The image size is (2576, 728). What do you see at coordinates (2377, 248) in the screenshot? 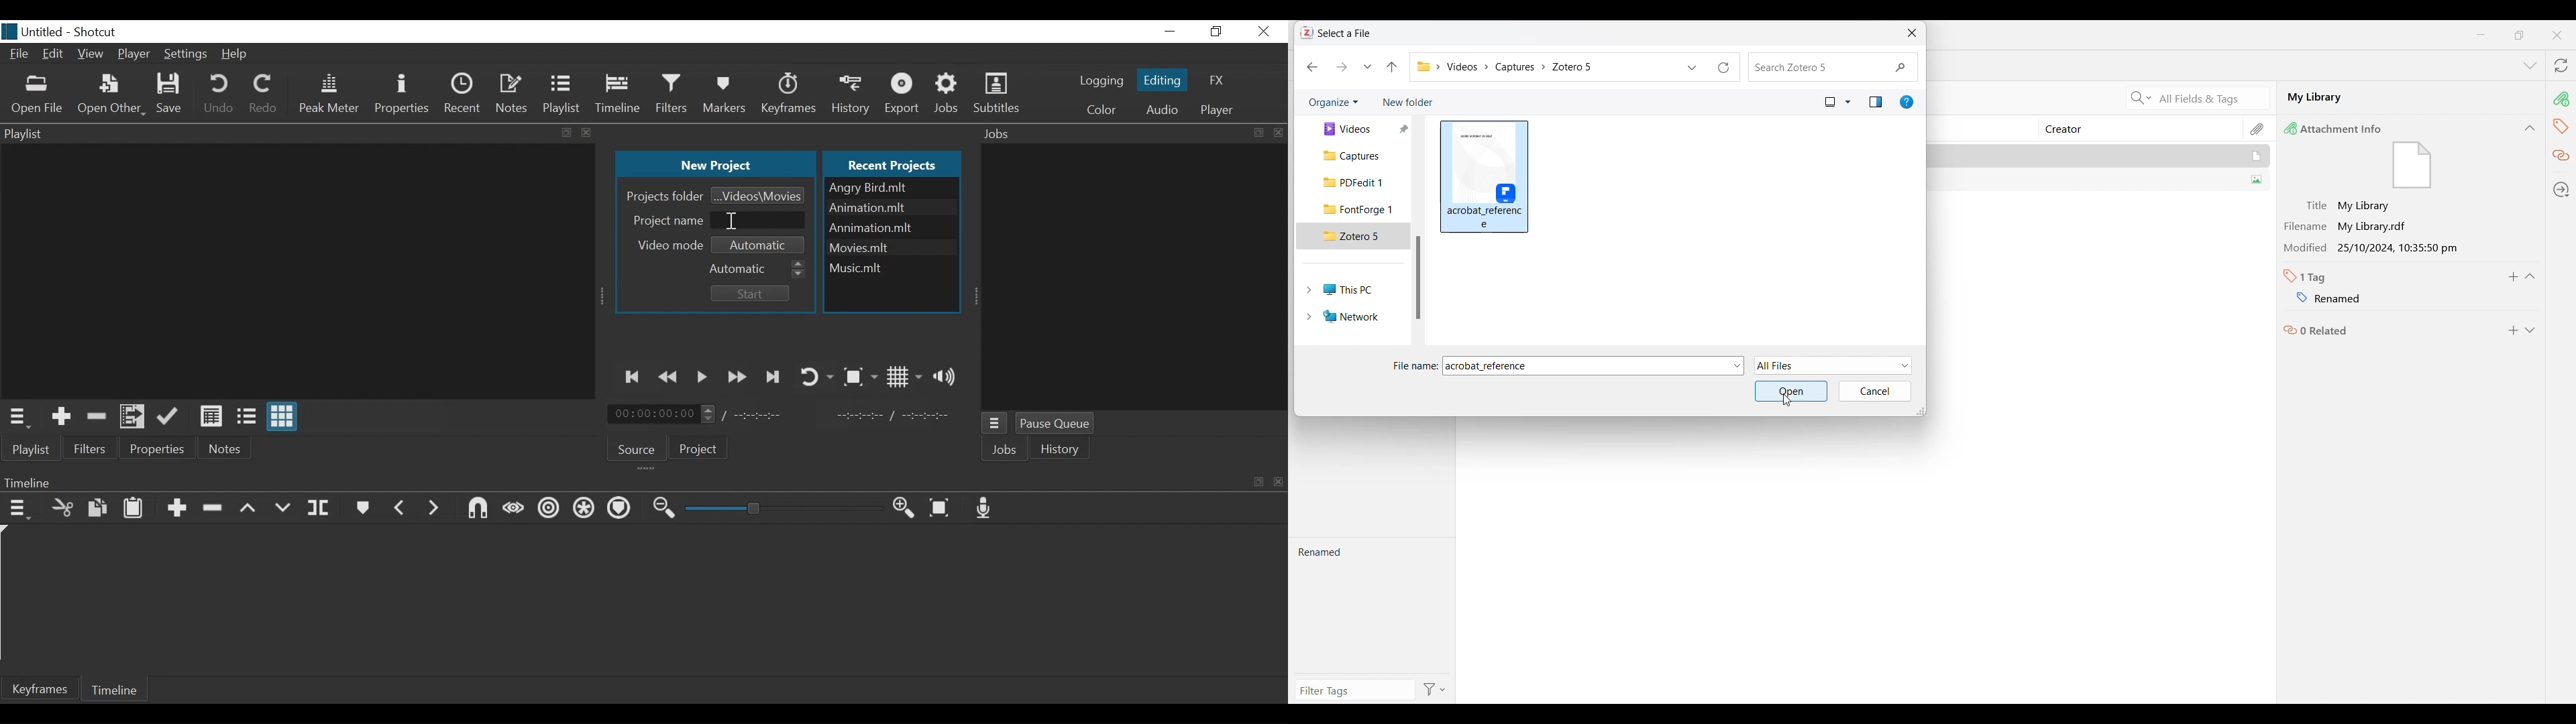
I see `Modified 25/10/2024, 10:35:50 pm` at bounding box center [2377, 248].